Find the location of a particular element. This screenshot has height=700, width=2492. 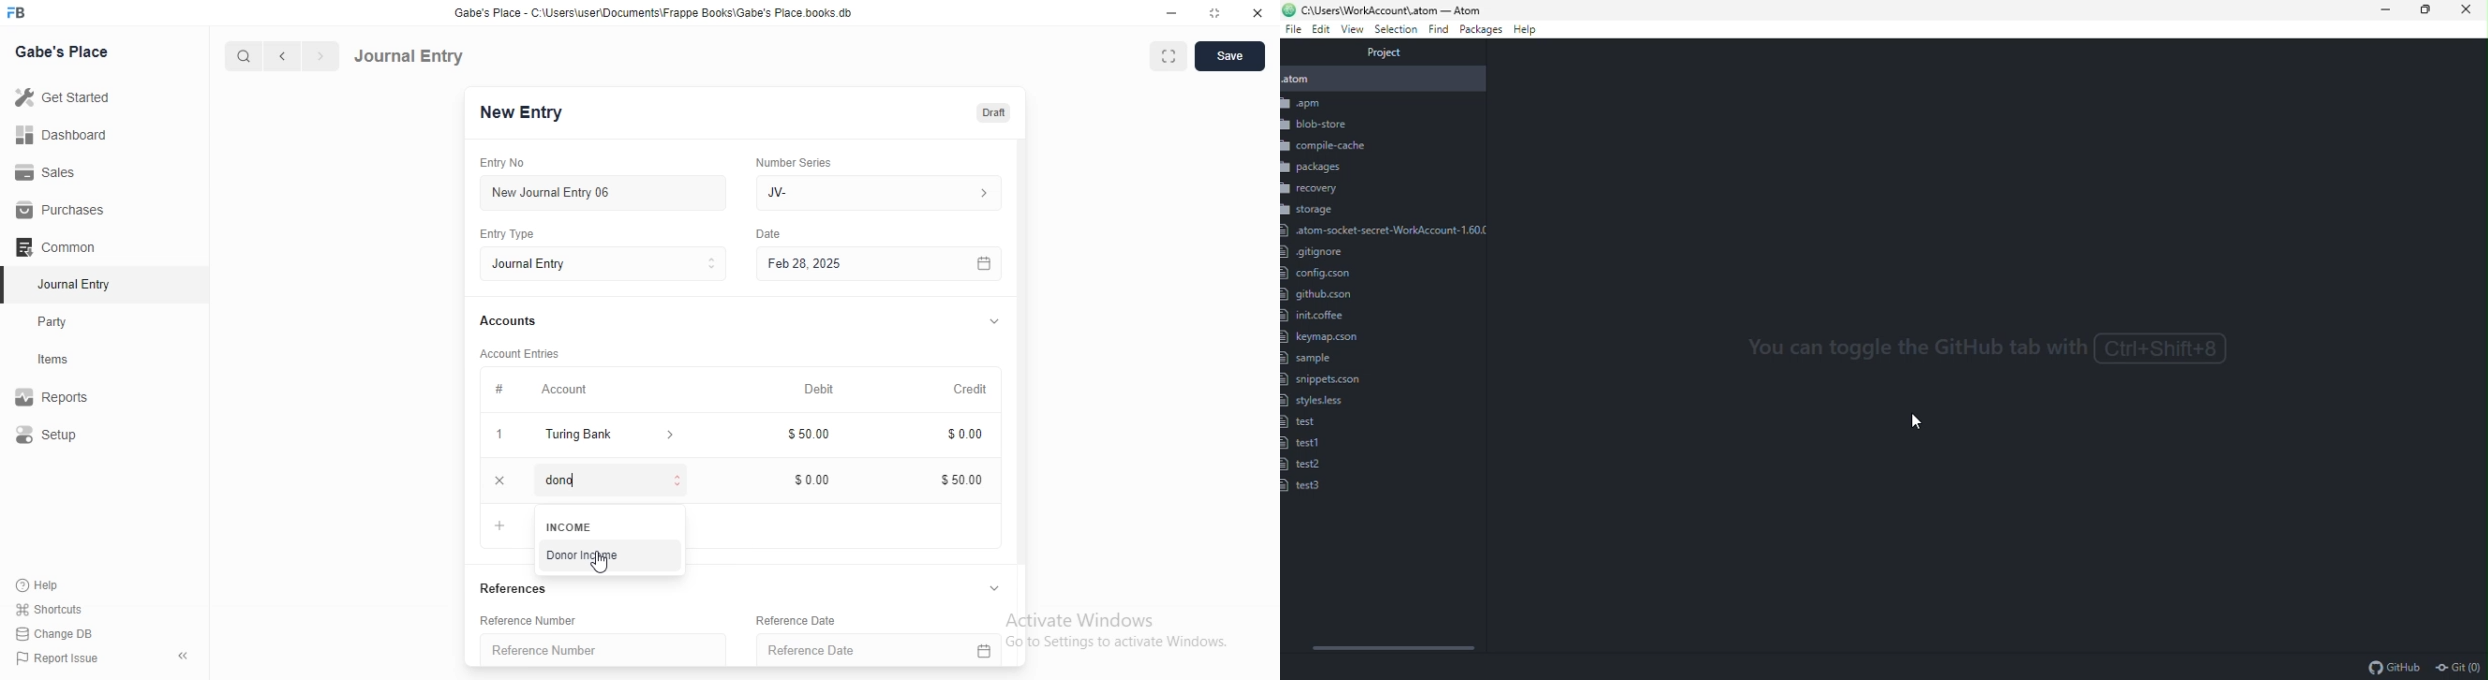

$50.00 is located at coordinates (816, 432).